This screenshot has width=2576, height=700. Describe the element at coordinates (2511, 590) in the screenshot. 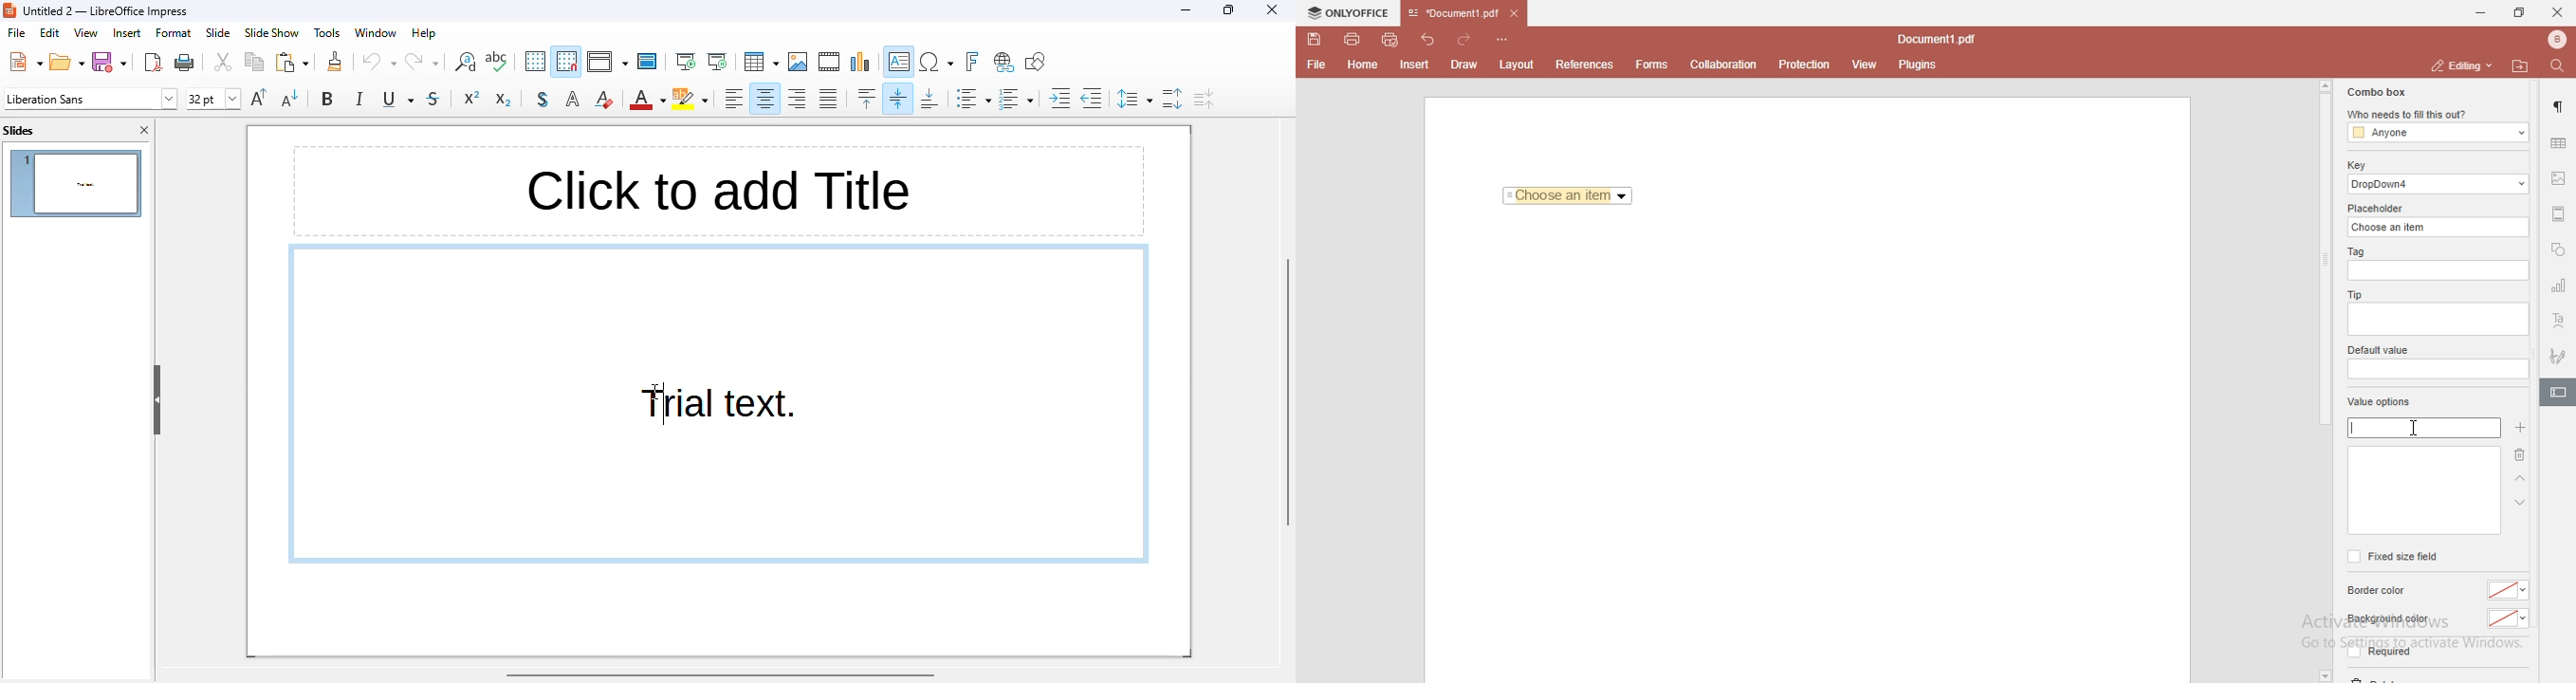

I see `color dropdown` at that location.